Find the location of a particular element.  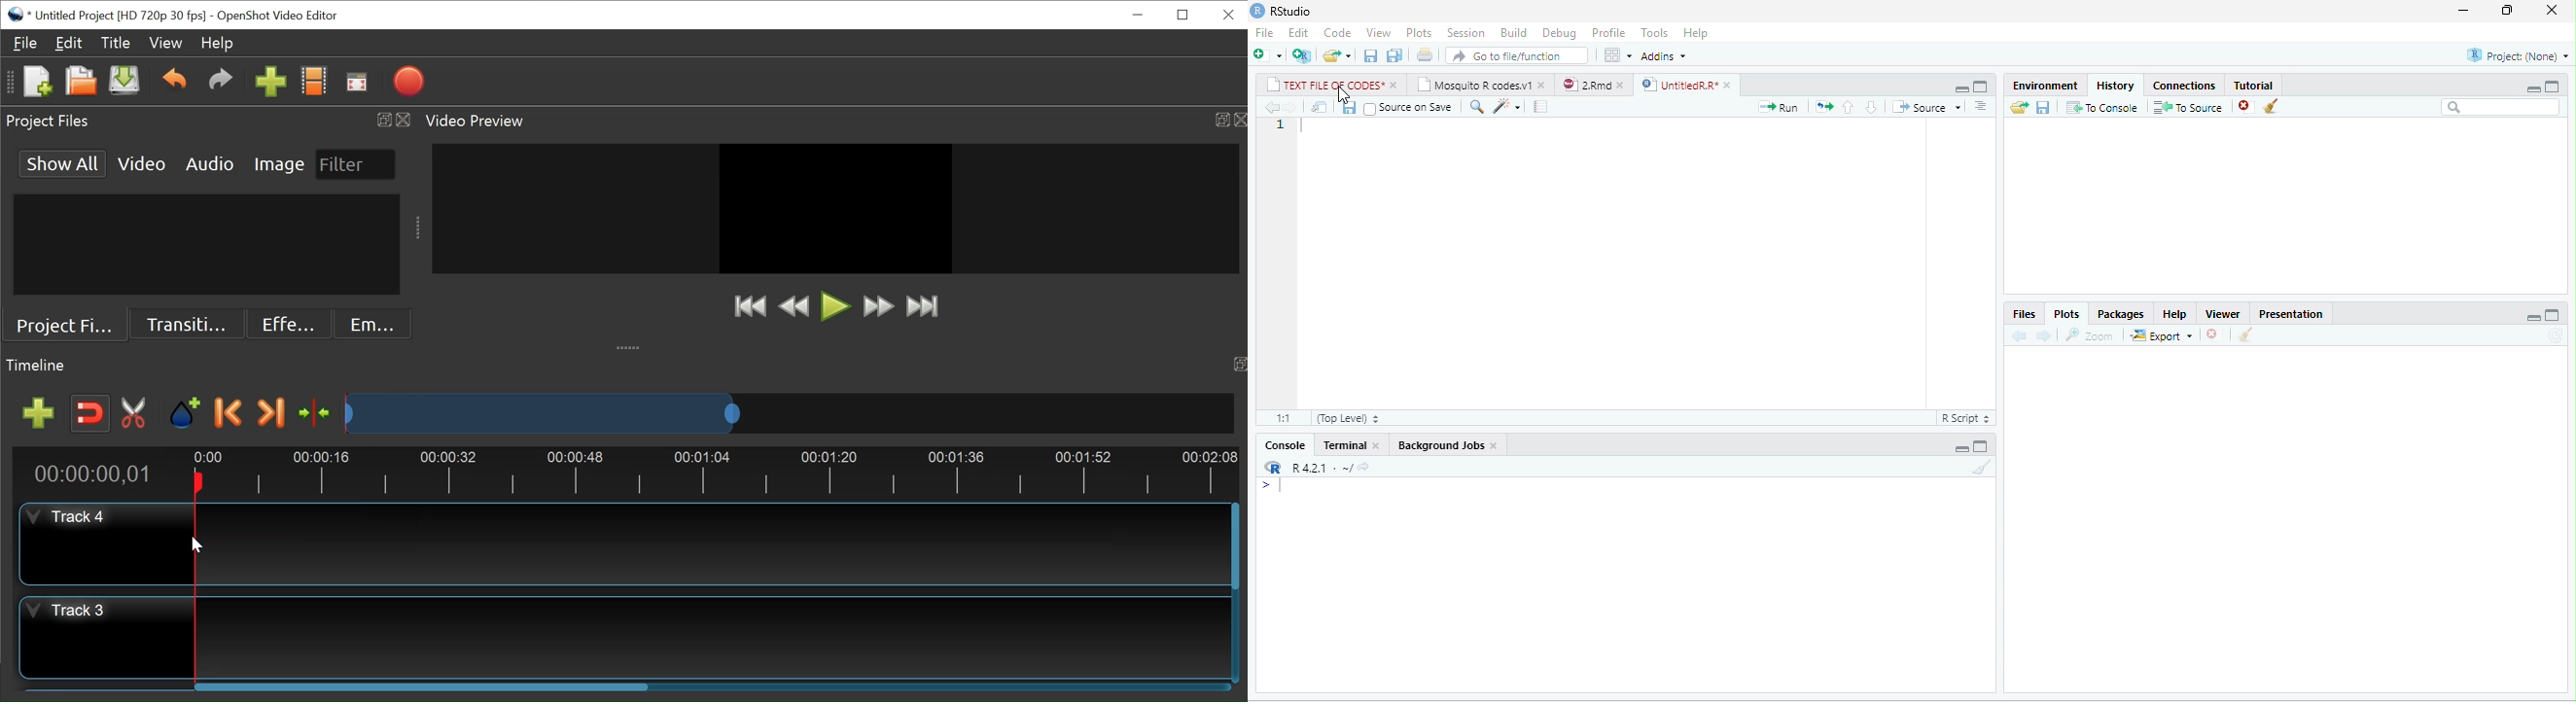

Connections is located at coordinates (2184, 86).